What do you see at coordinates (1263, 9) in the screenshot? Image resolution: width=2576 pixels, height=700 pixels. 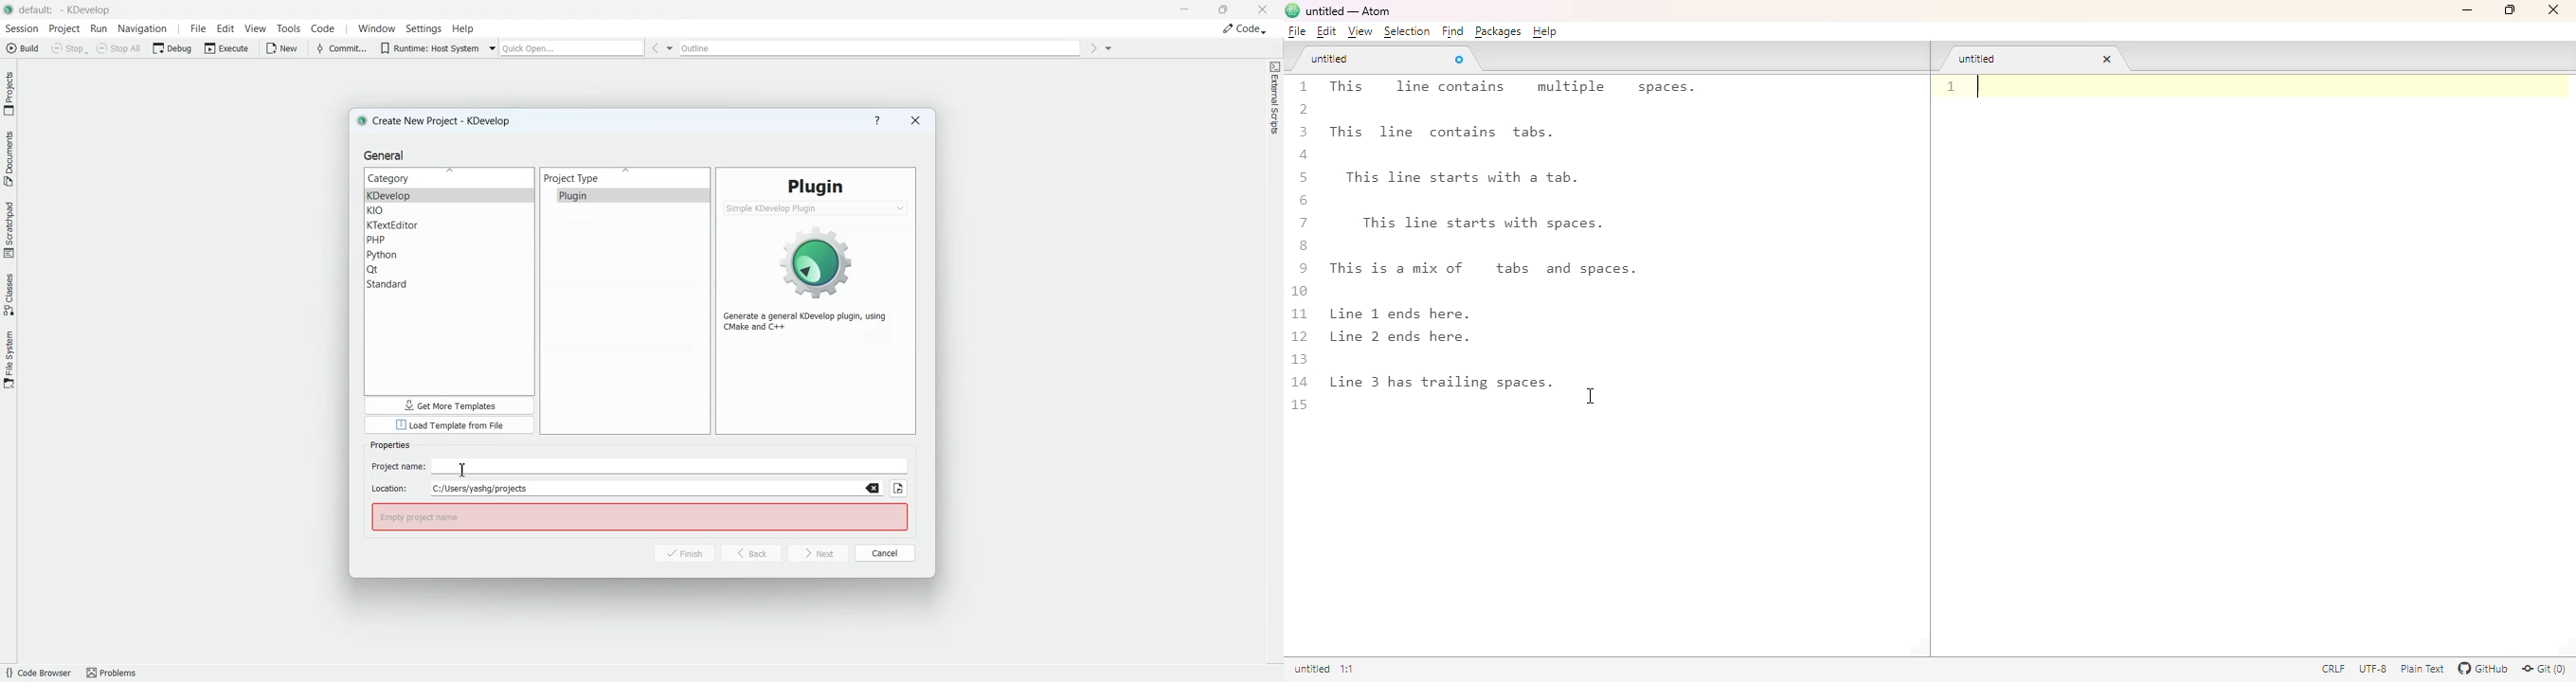 I see `Close` at bounding box center [1263, 9].